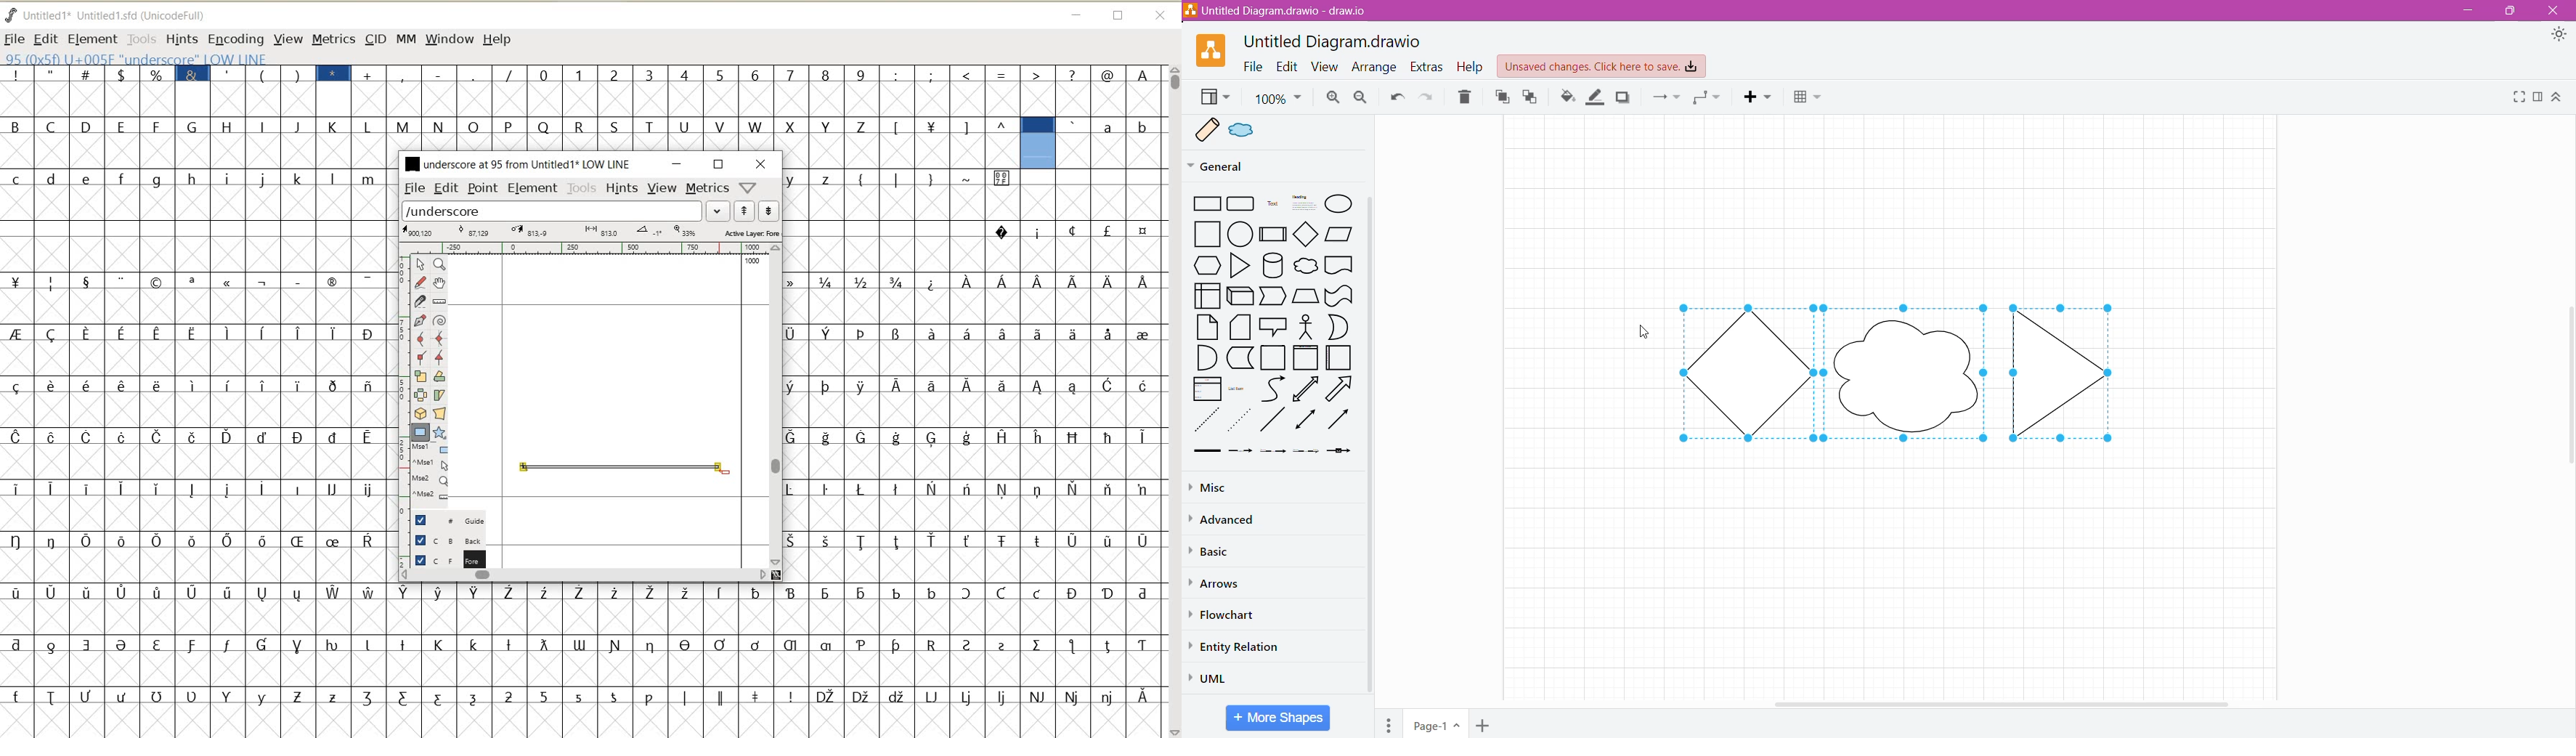  Describe the element at coordinates (440, 376) in the screenshot. I see `Rotate the selection` at that location.